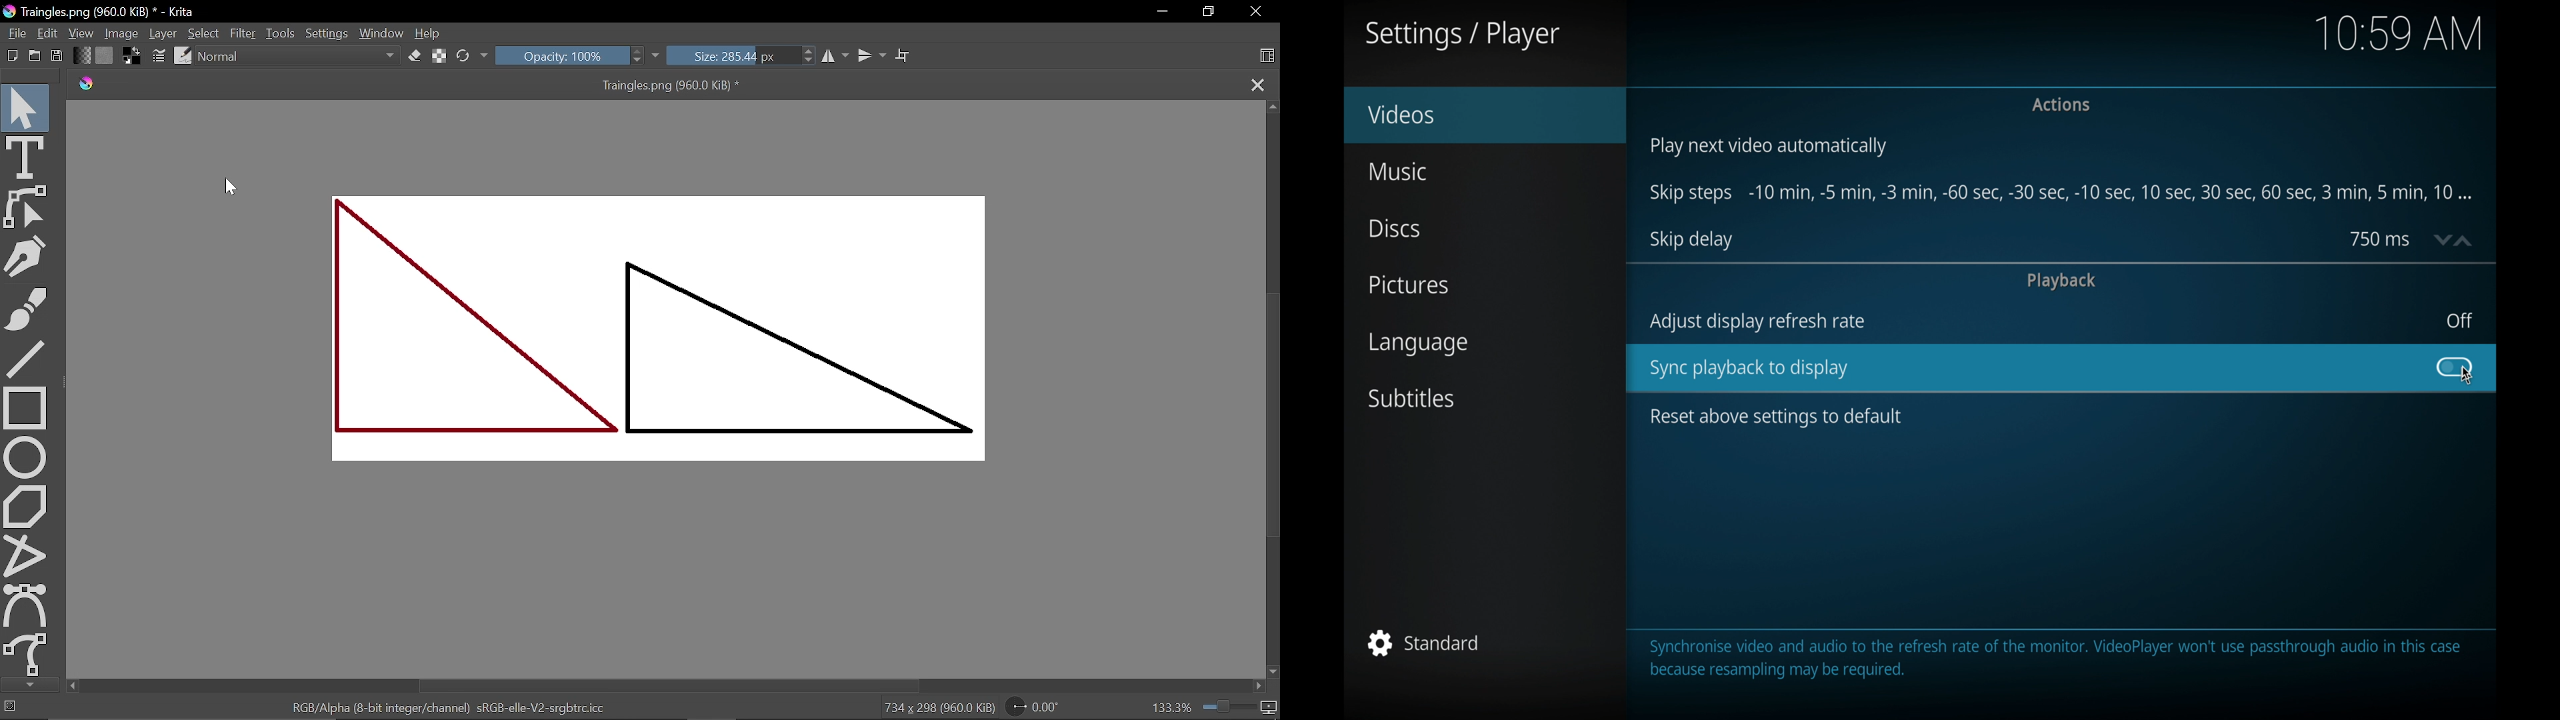  I want to click on No selection, so click(12, 708).